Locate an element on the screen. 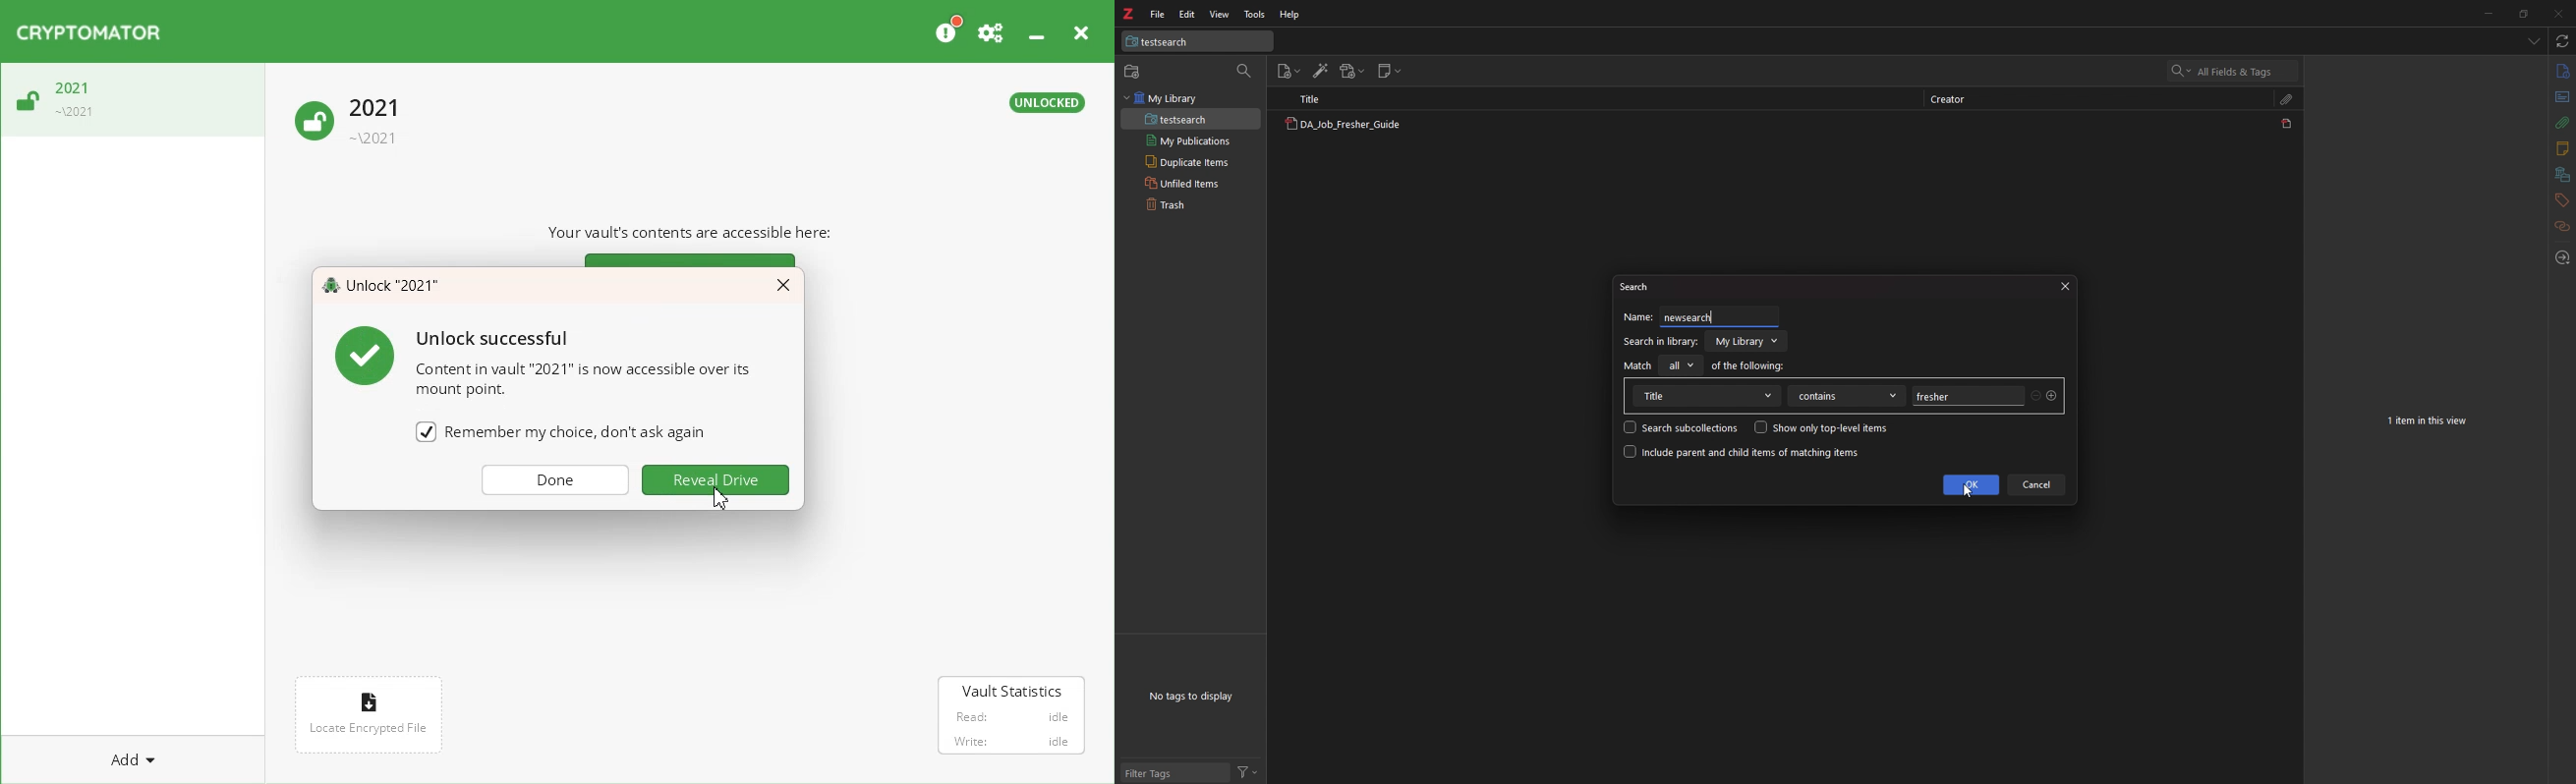 Image resolution: width=2576 pixels, height=784 pixels. include parent and child items of matching items is located at coordinates (1742, 452).